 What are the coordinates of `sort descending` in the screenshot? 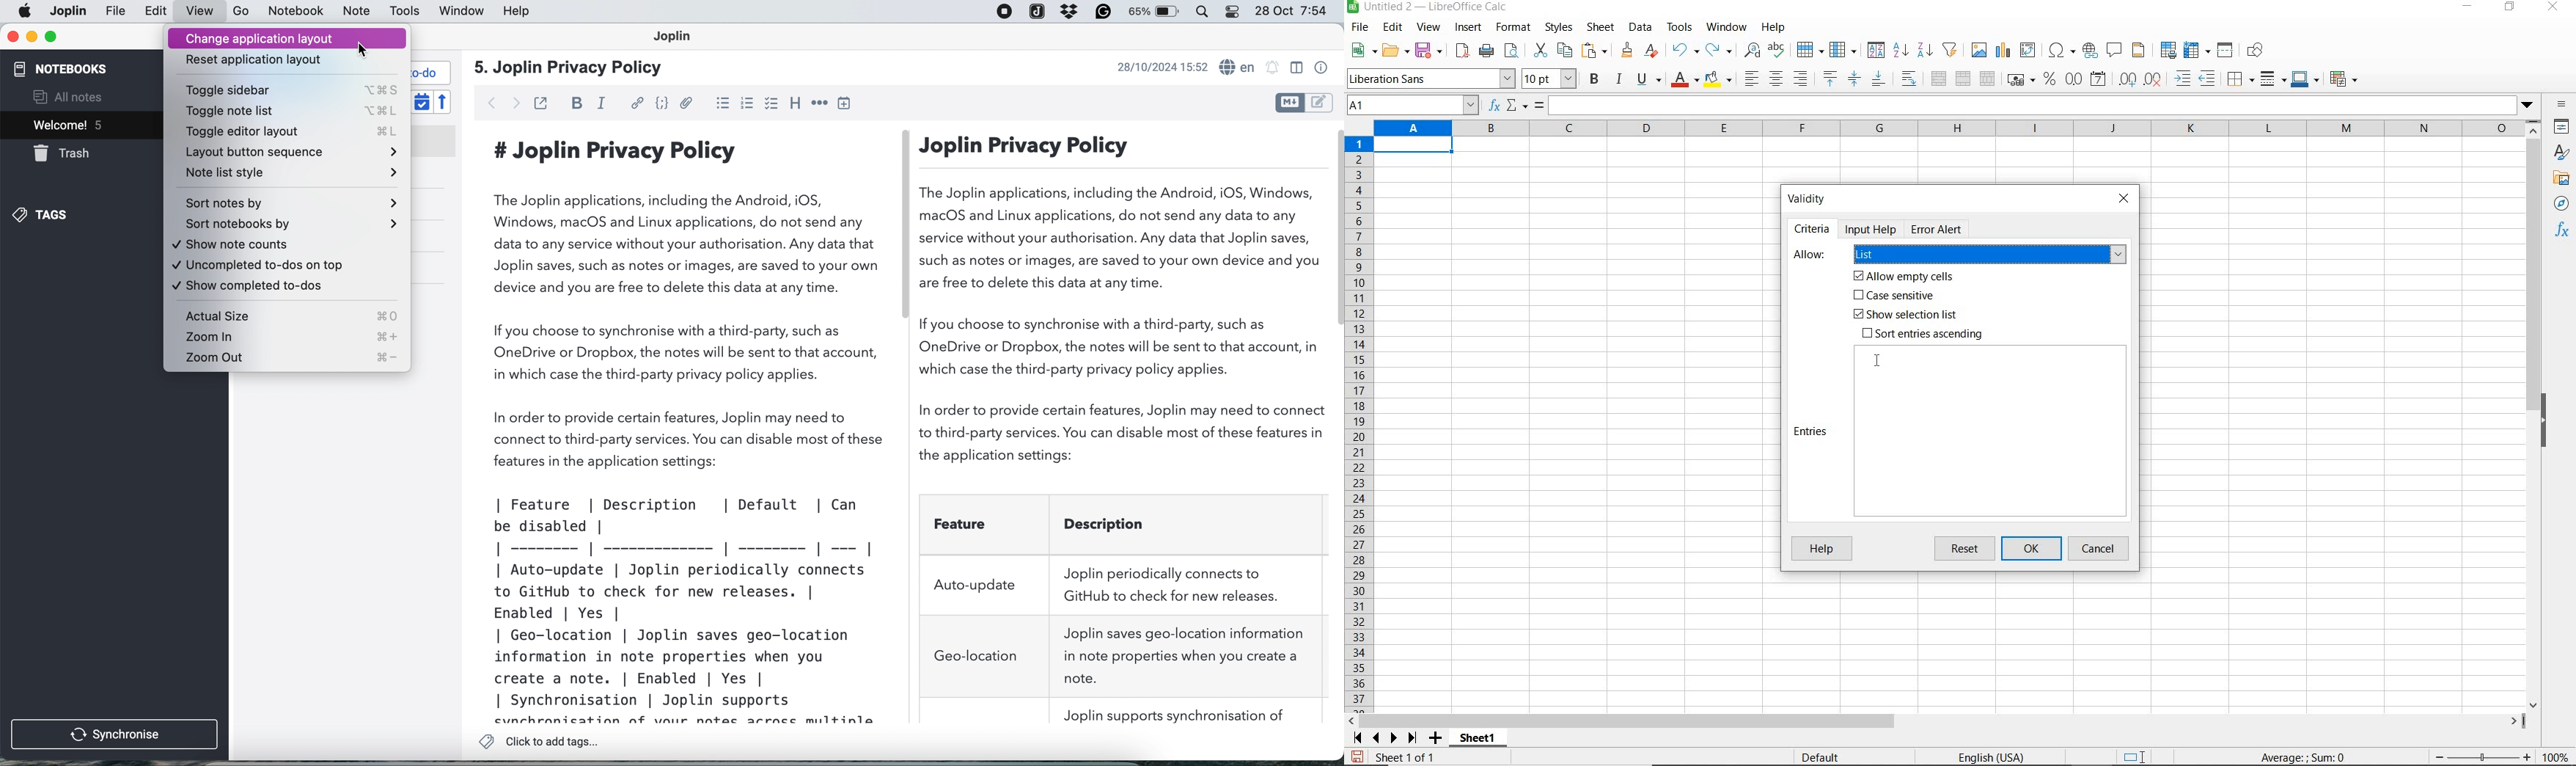 It's located at (1926, 49).